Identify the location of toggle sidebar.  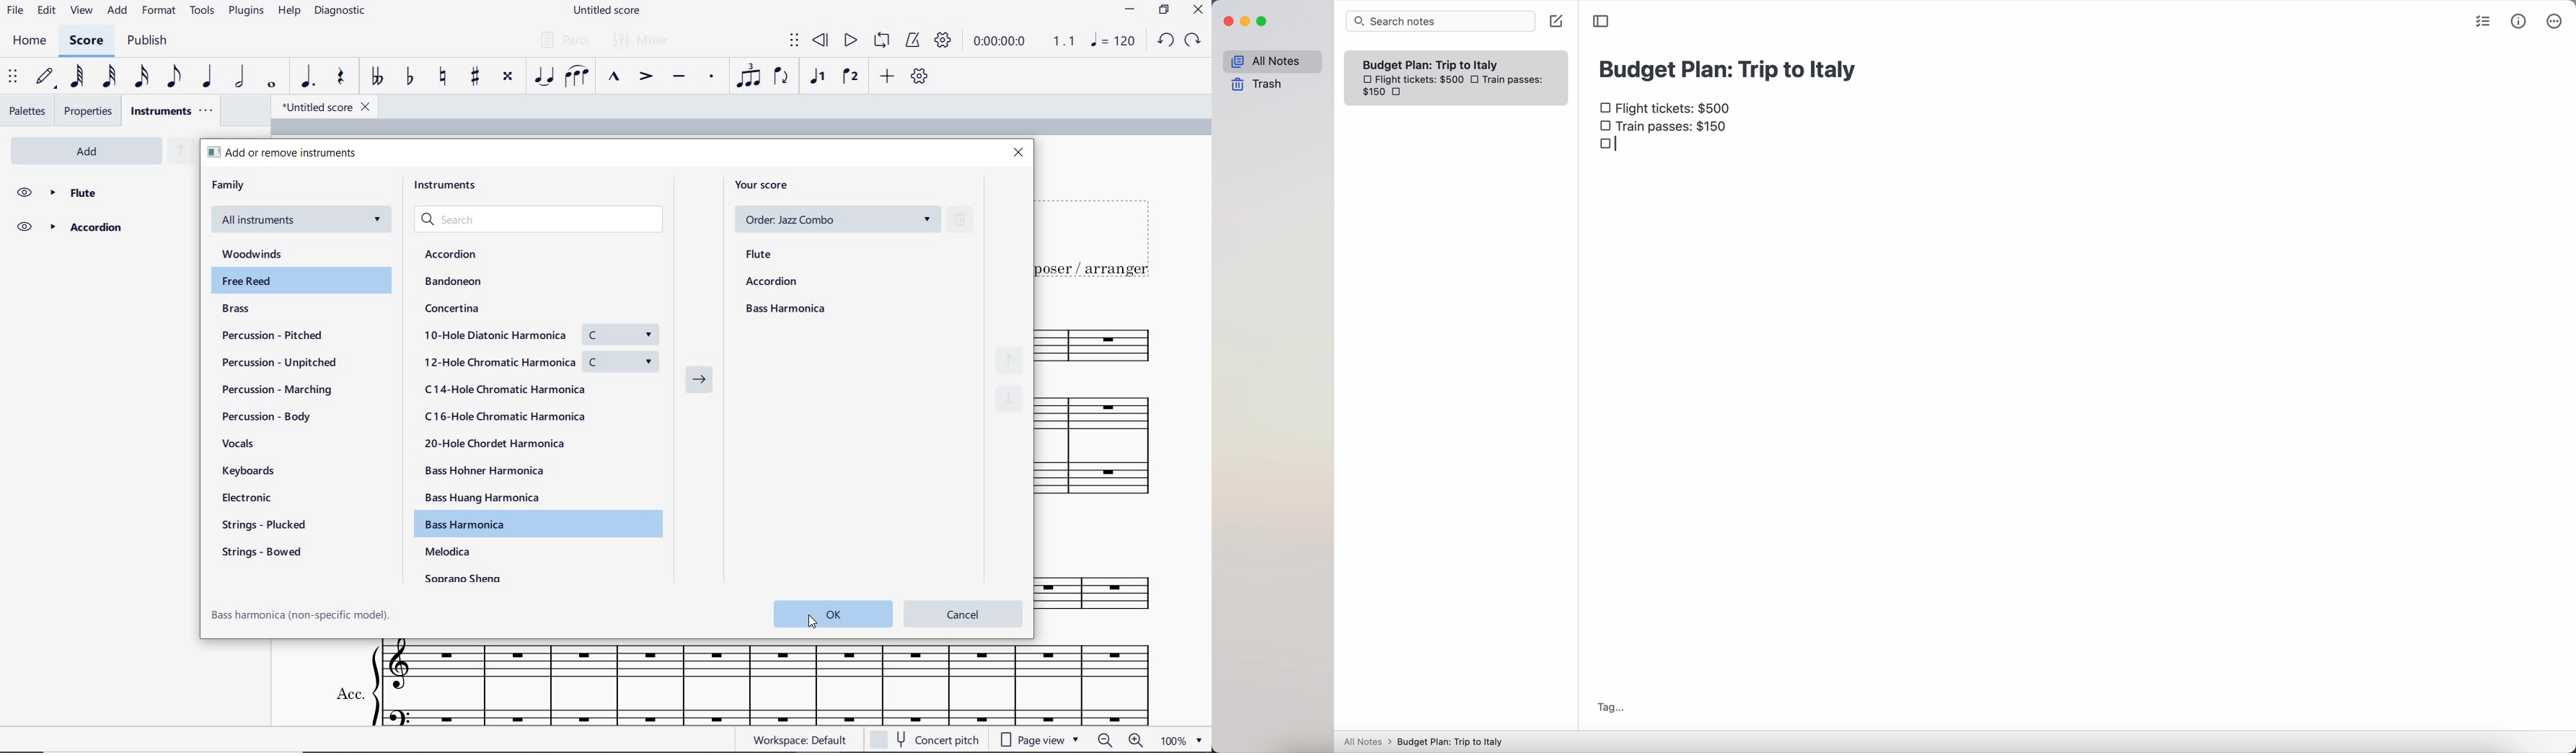
(1601, 20).